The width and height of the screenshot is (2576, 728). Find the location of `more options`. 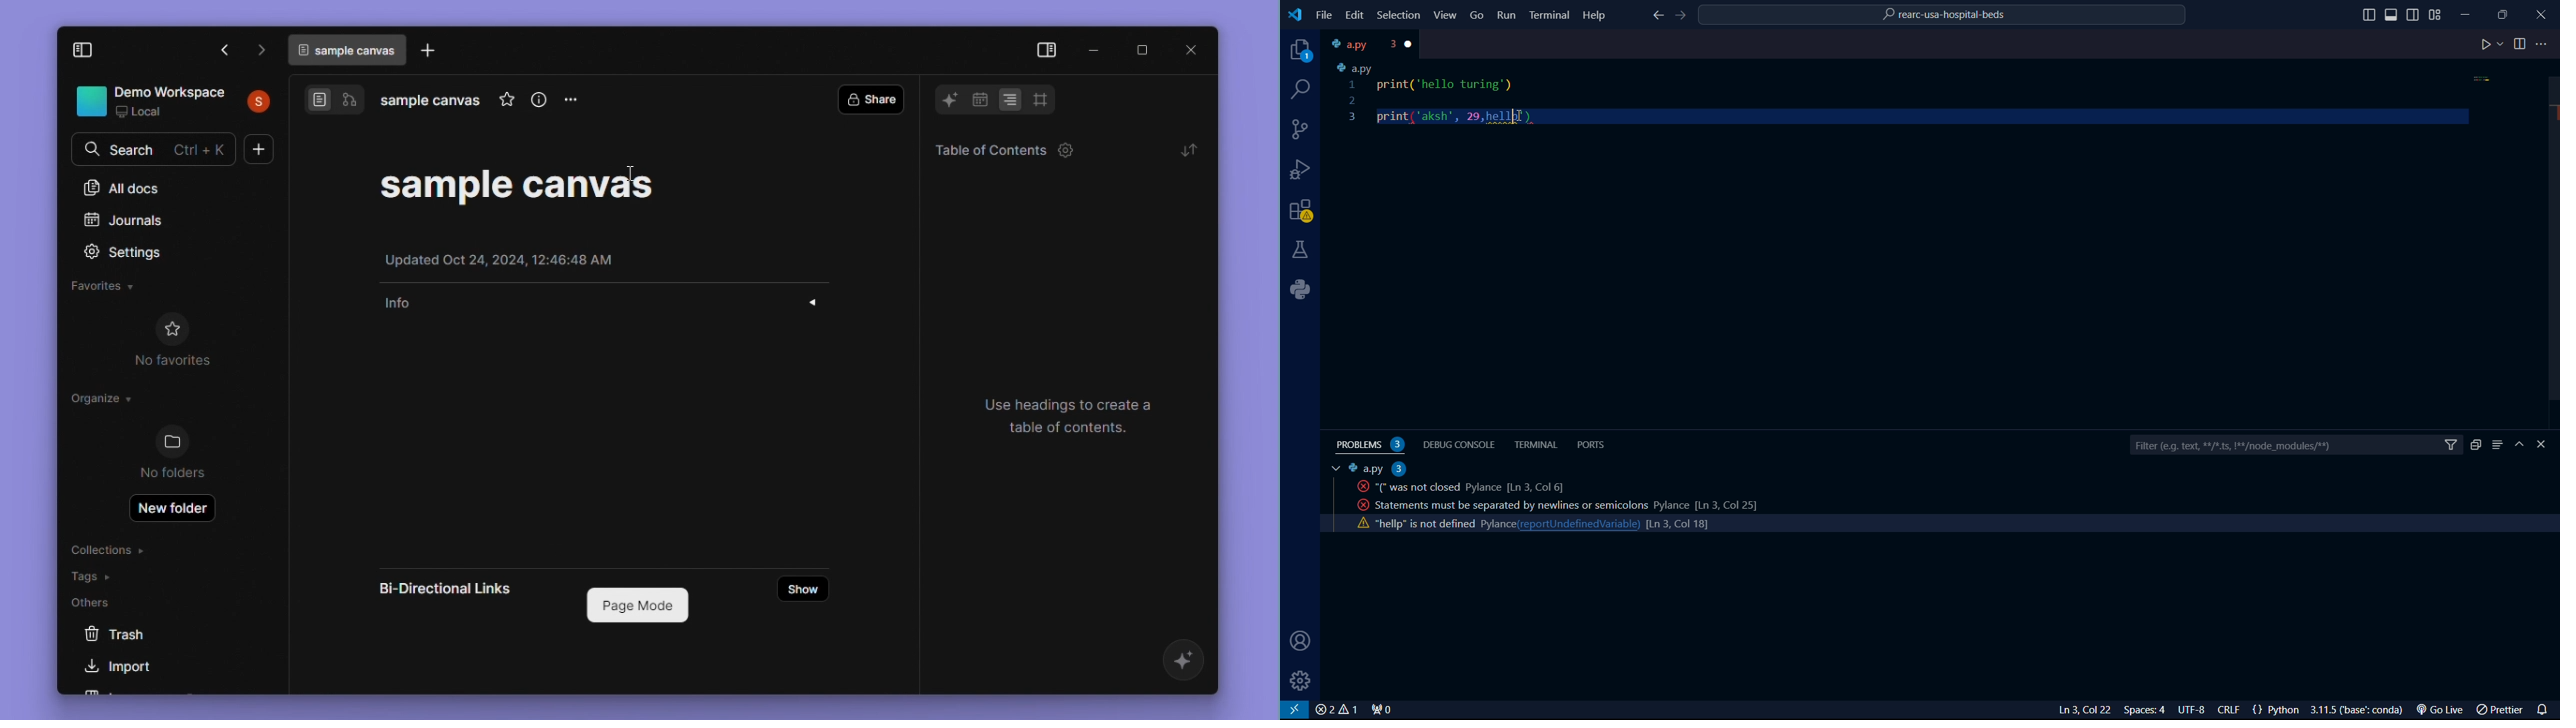

more options is located at coordinates (2543, 44).